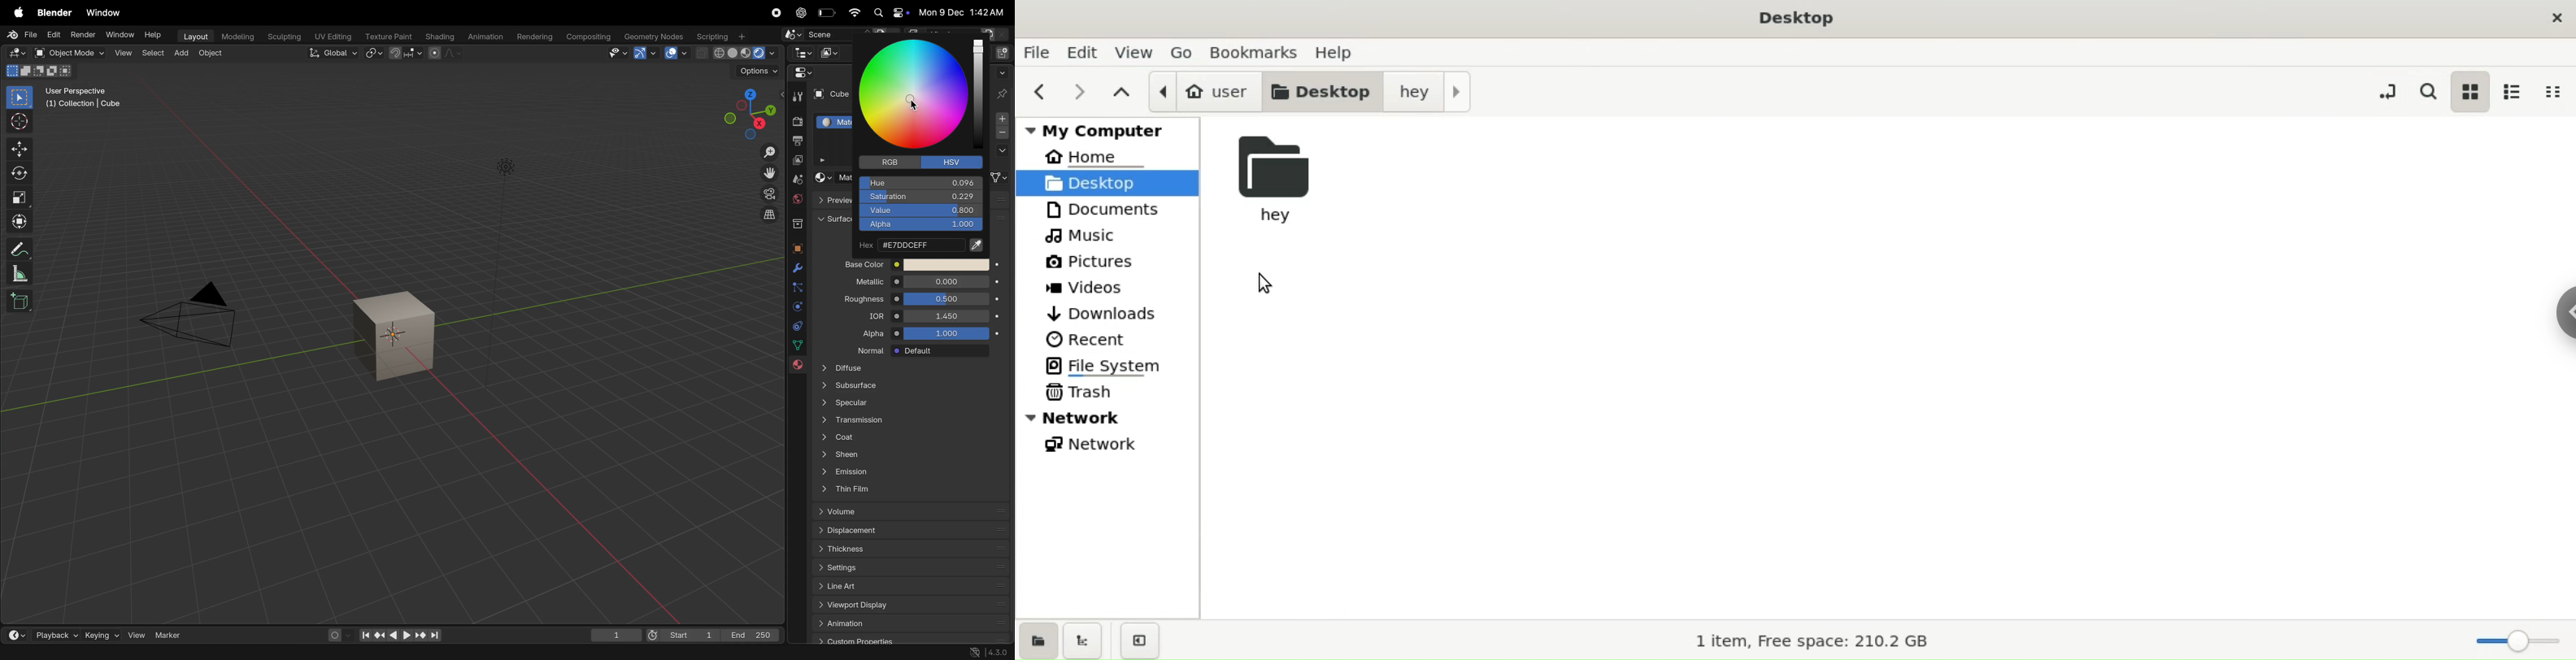 The width and height of the screenshot is (2576, 672). Describe the element at coordinates (798, 269) in the screenshot. I see `modifiers` at that location.